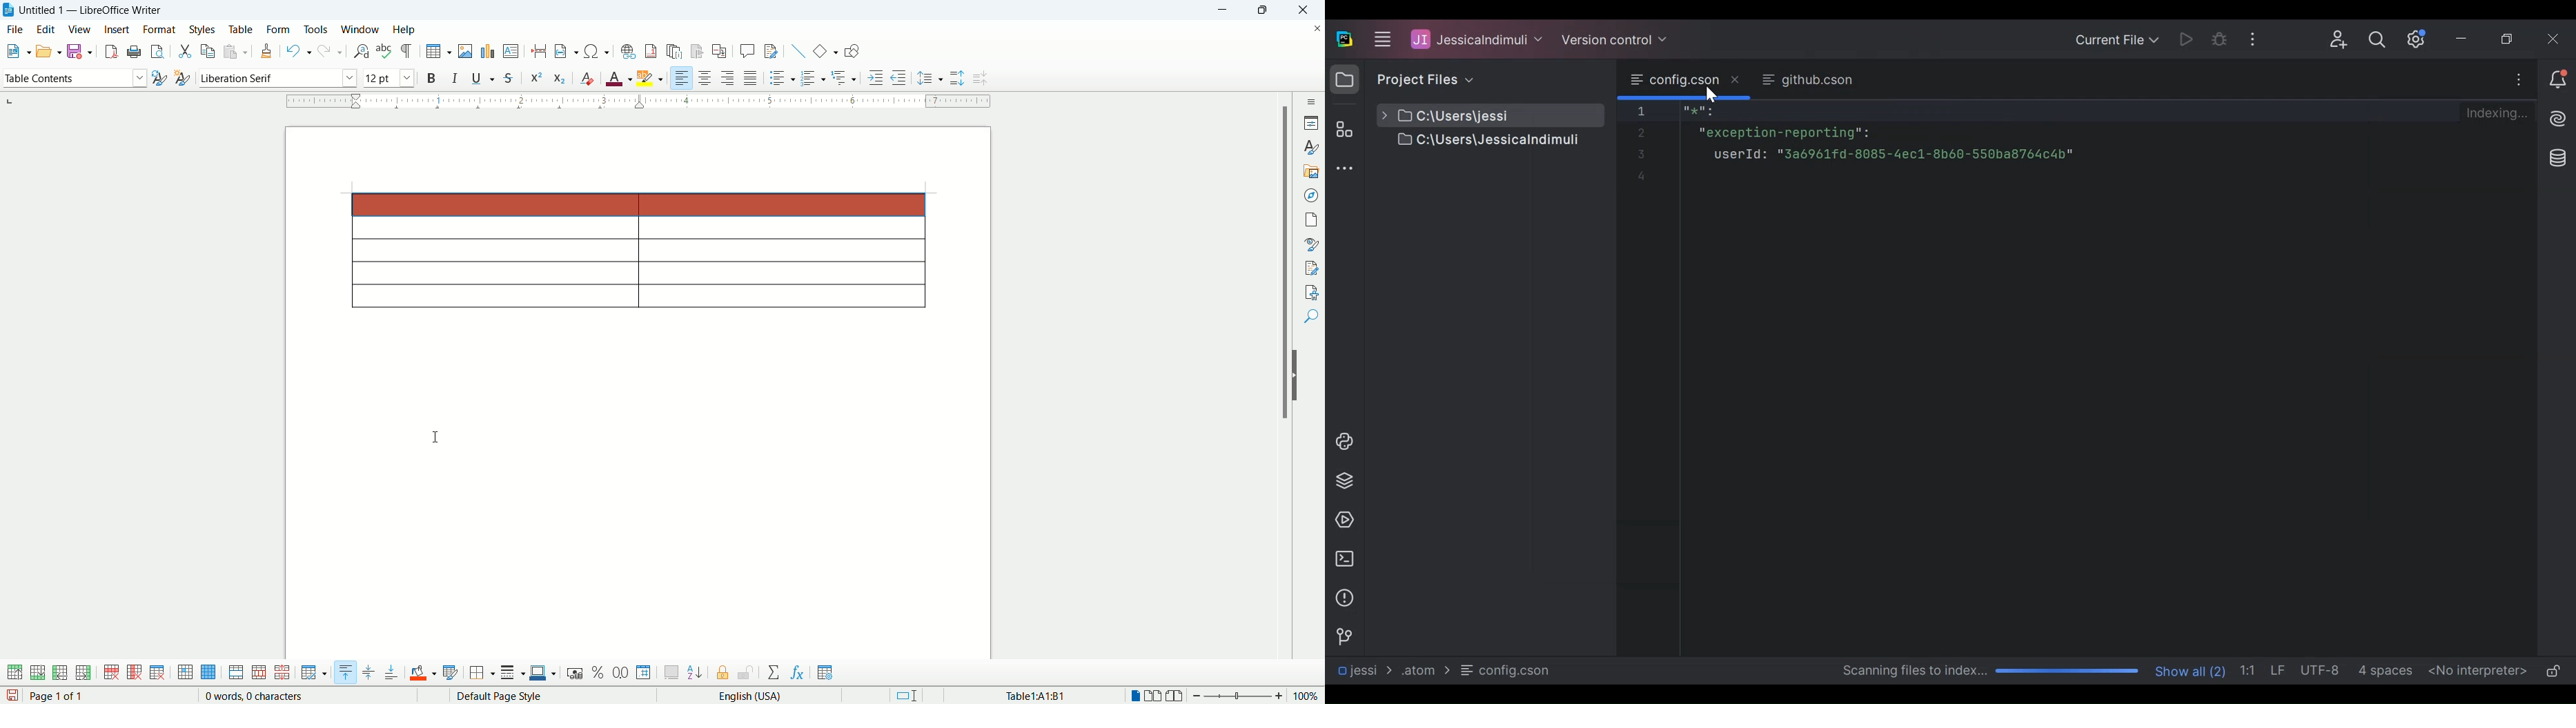 This screenshot has height=728, width=2576. Describe the element at coordinates (257, 673) in the screenshot. I see `split cells` at that location.